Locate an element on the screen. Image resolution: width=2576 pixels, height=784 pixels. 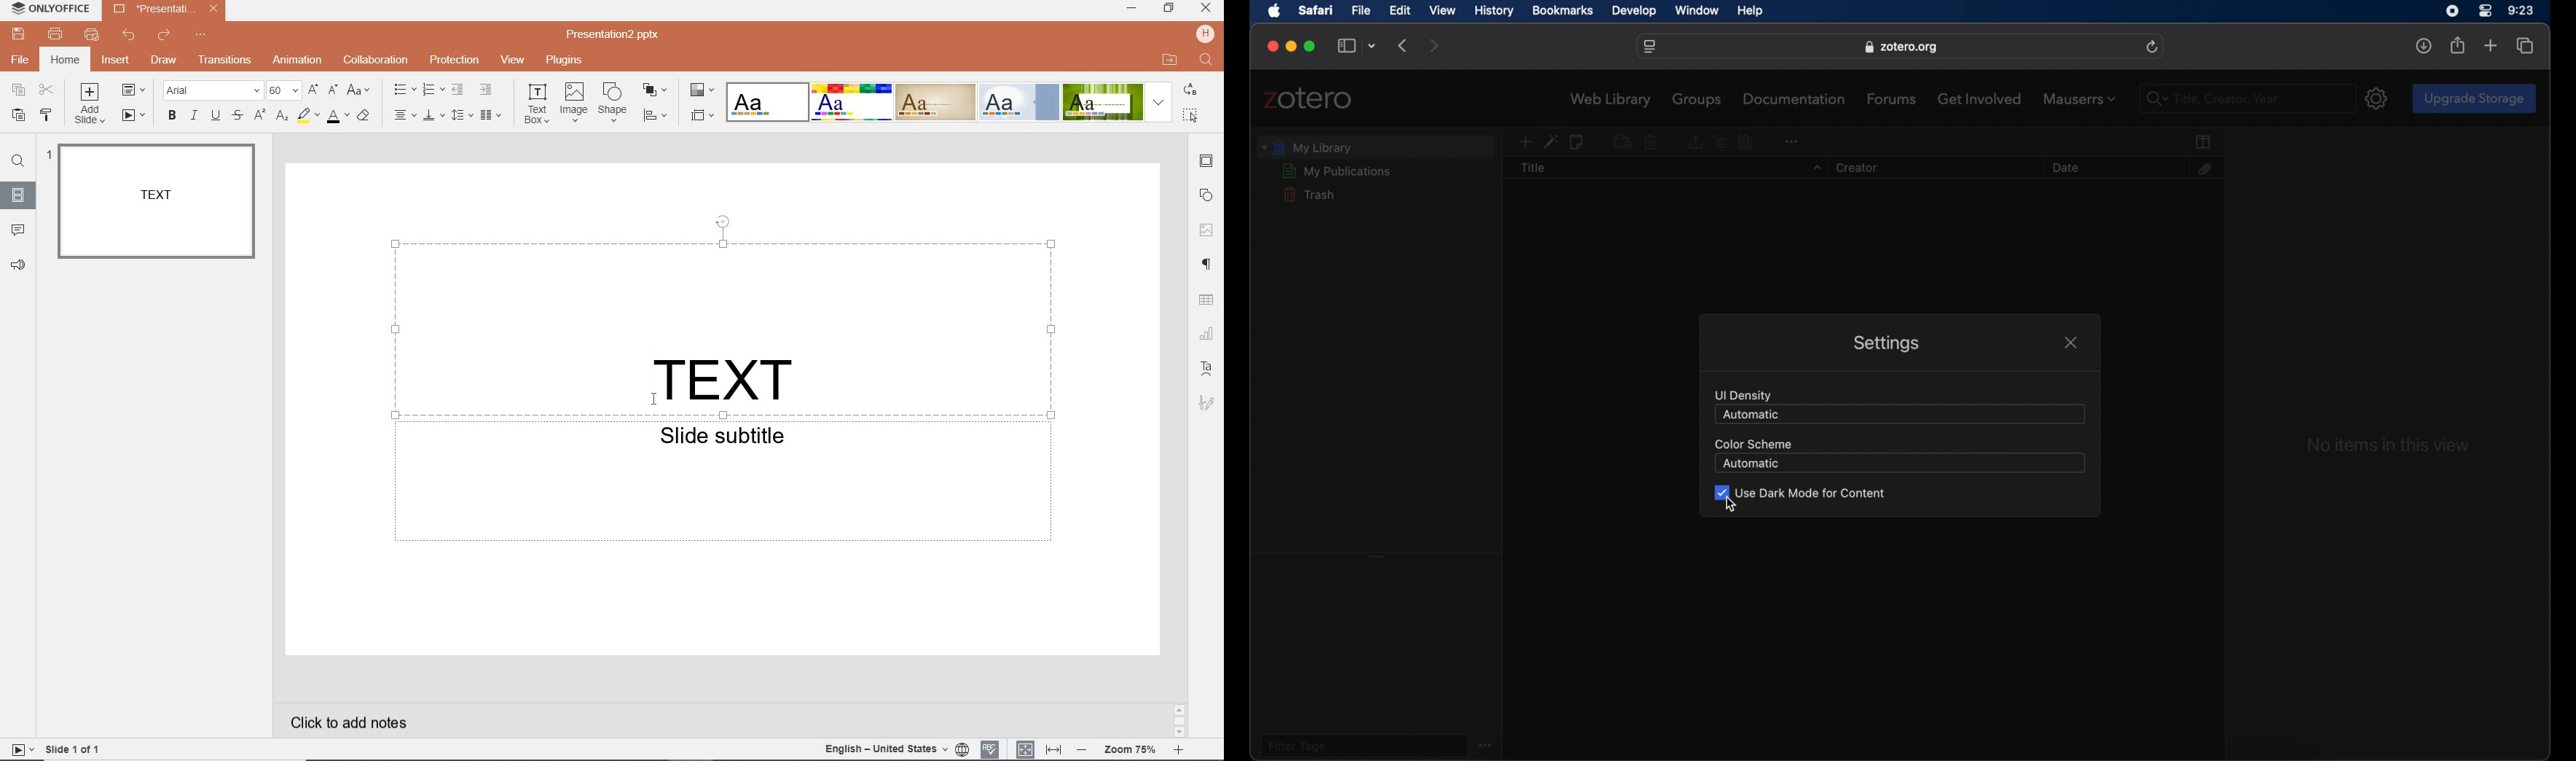
UNDO is located at coordinates (129, 34).